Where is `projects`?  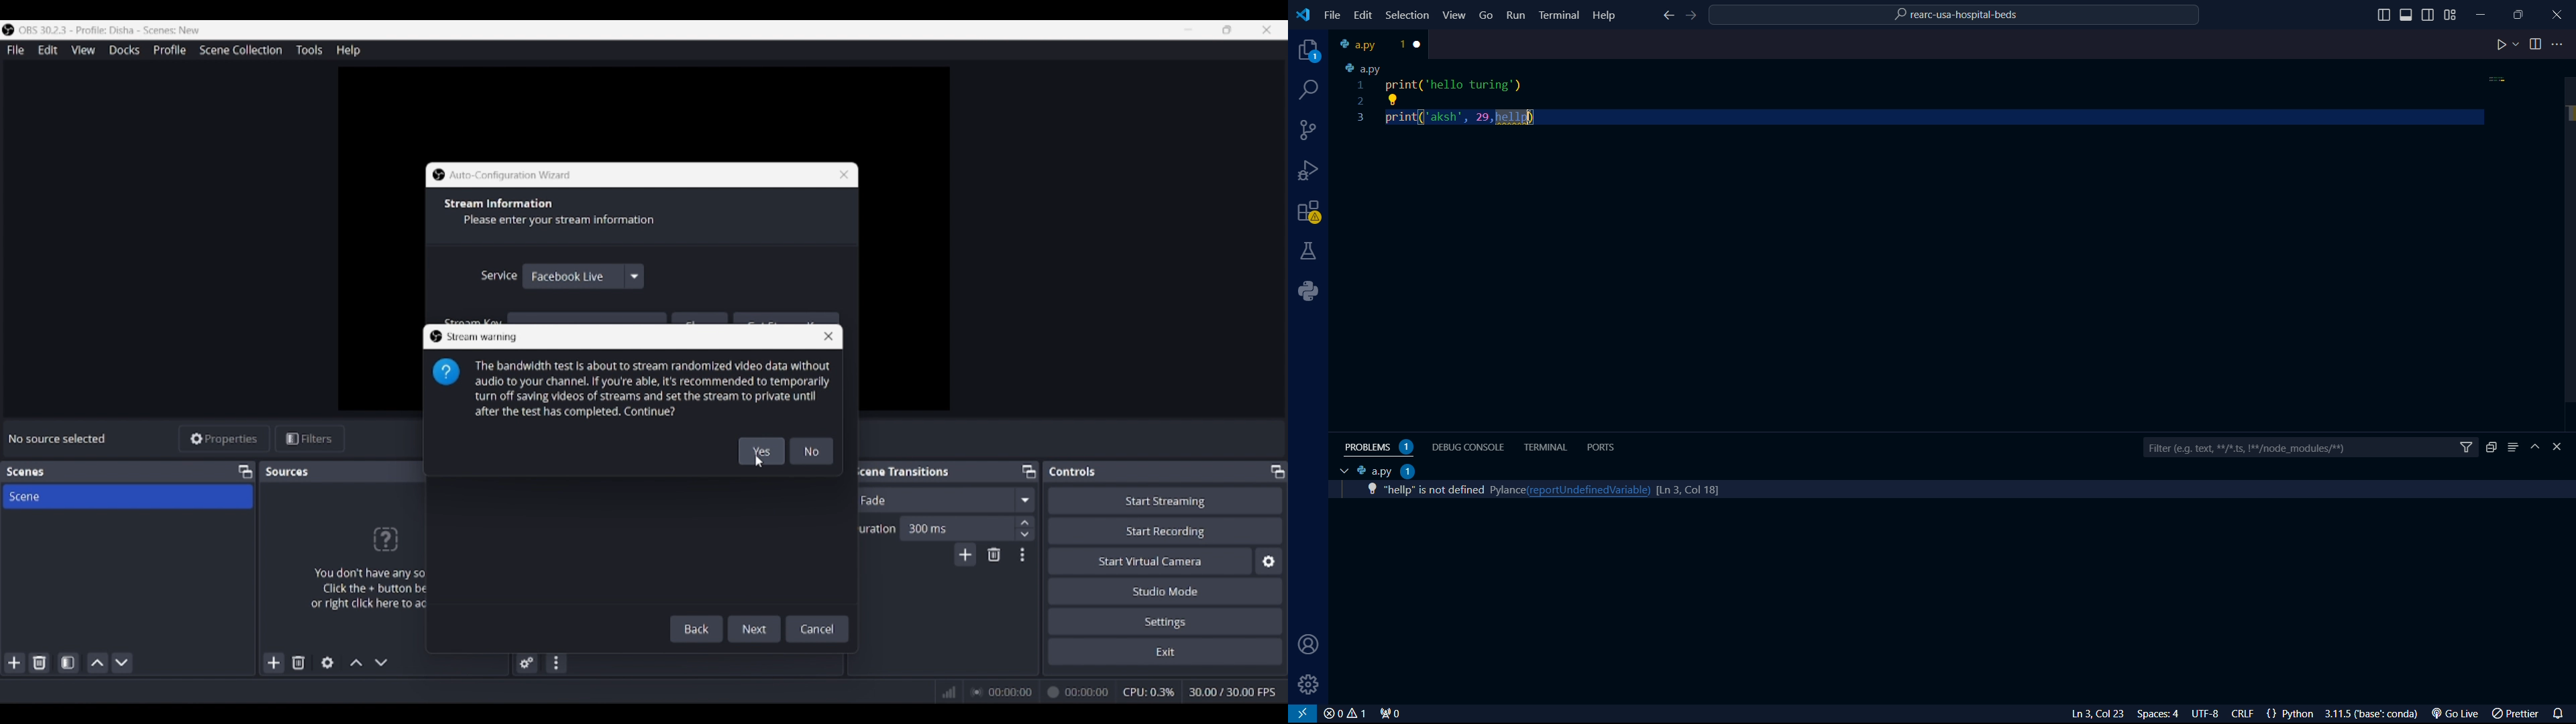 projects is located at coordinates (1305, 51).